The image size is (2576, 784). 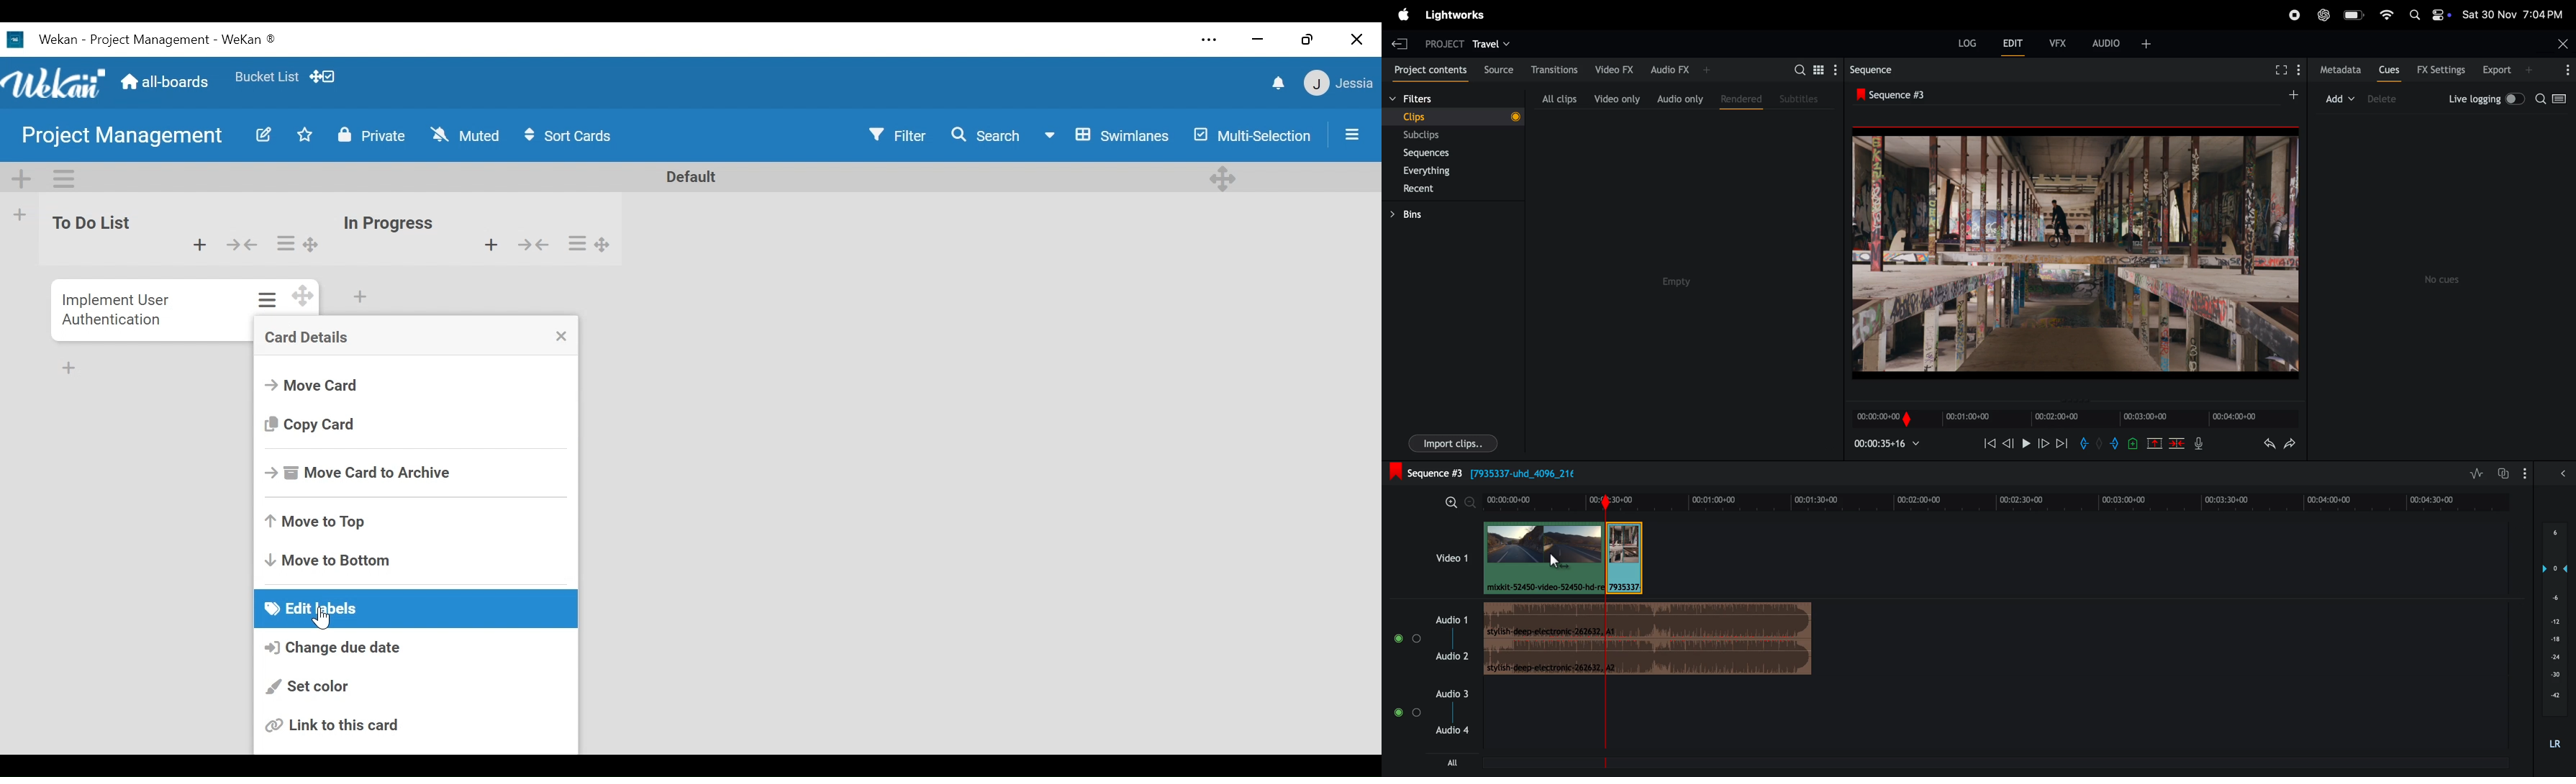 What do you see at coordinates (1451, 116) in the screenshot?
I see `clips` at bounding box center [1451, 116].